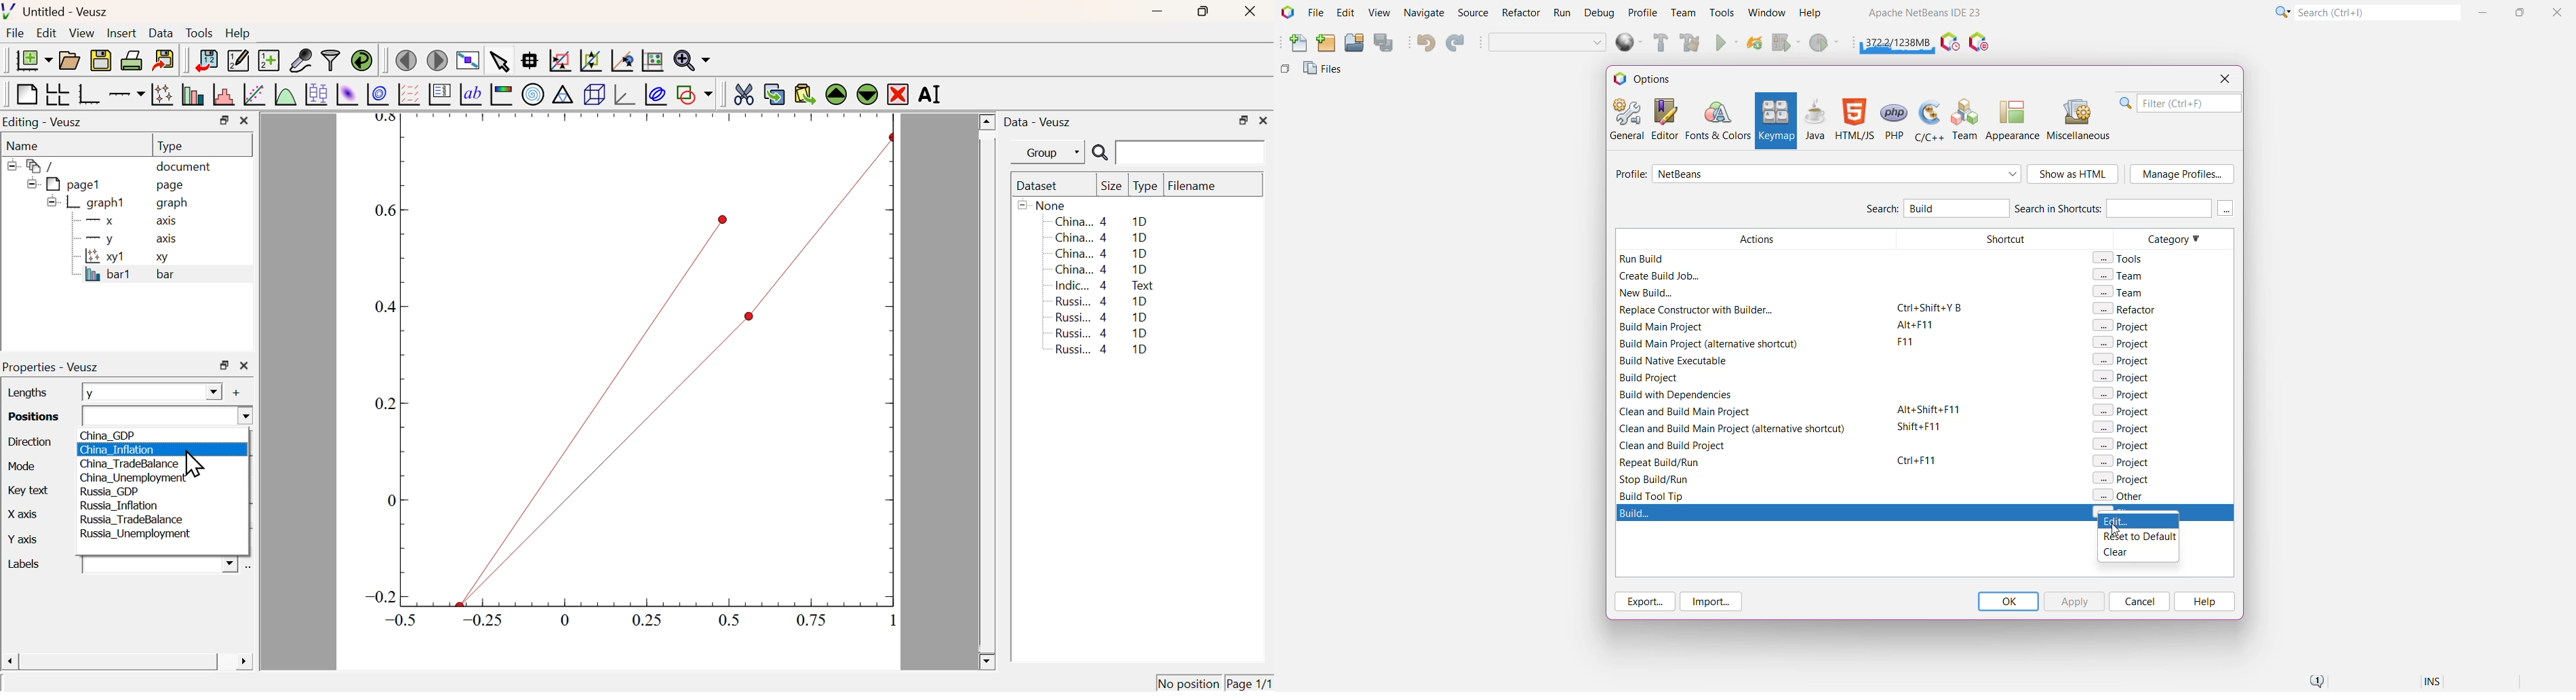 The width and height of the screenshot is (2576, 700). What do you see at coordinates (1285, 72) in the screenshot?
I see `` at bounding box center [1285, 72].